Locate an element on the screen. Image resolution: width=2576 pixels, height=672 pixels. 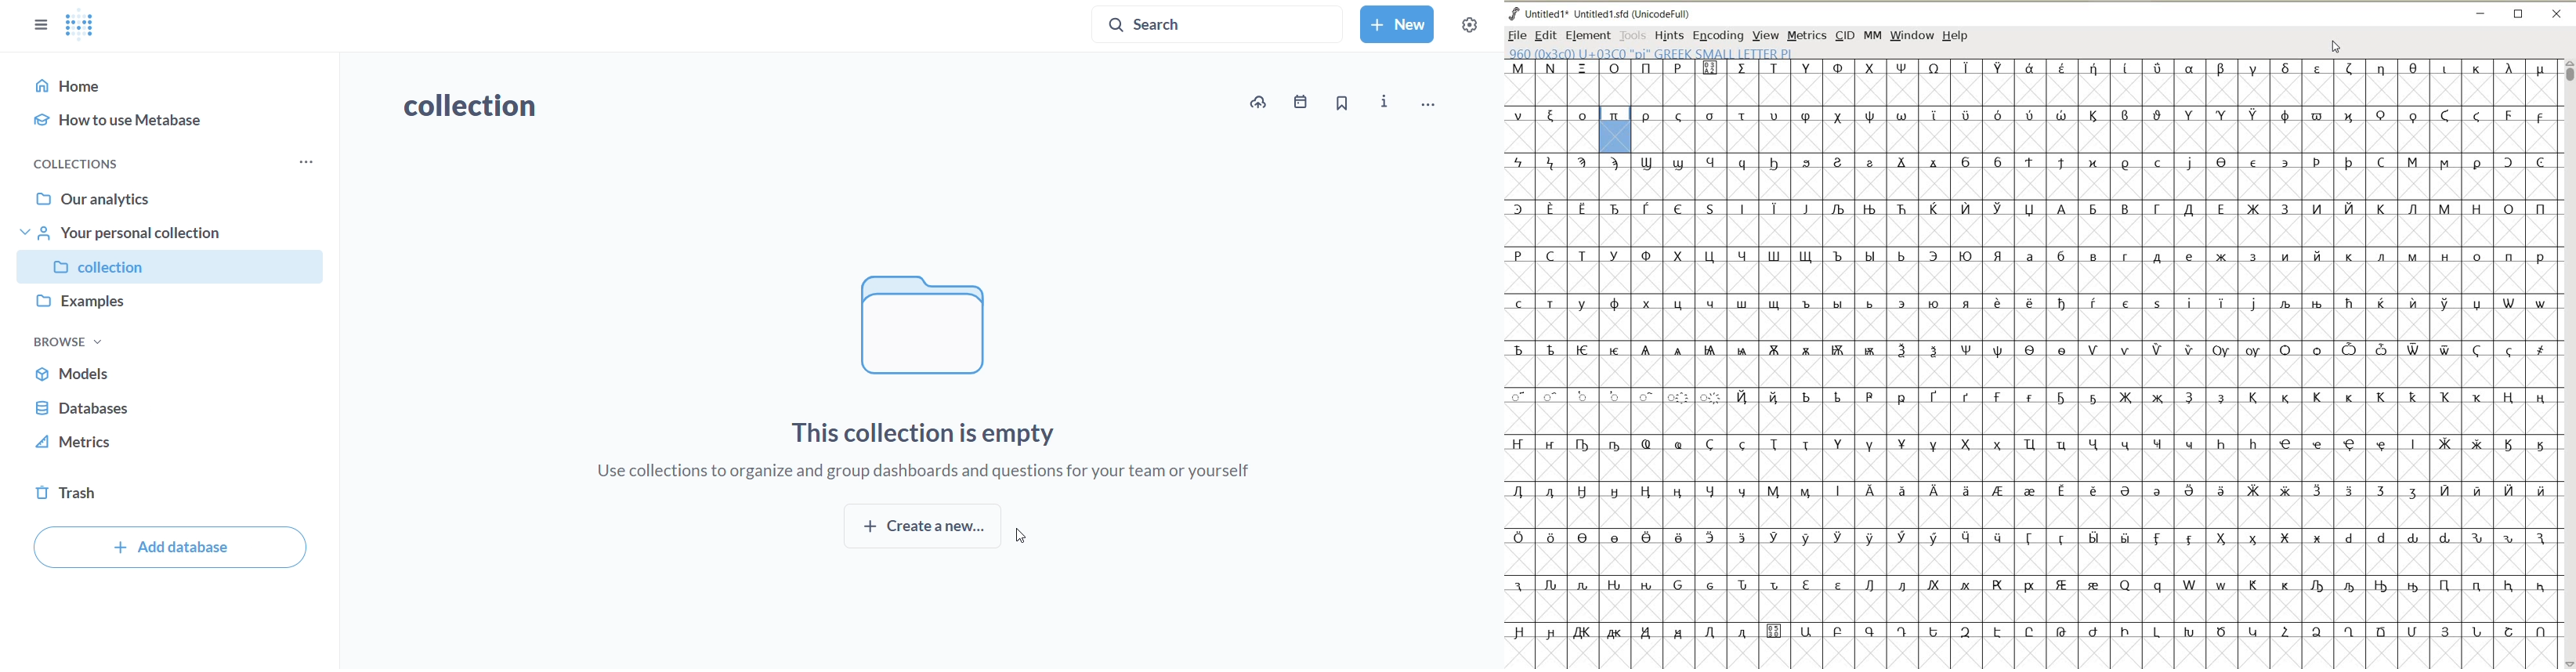
home is located at coordinates (169, 85).